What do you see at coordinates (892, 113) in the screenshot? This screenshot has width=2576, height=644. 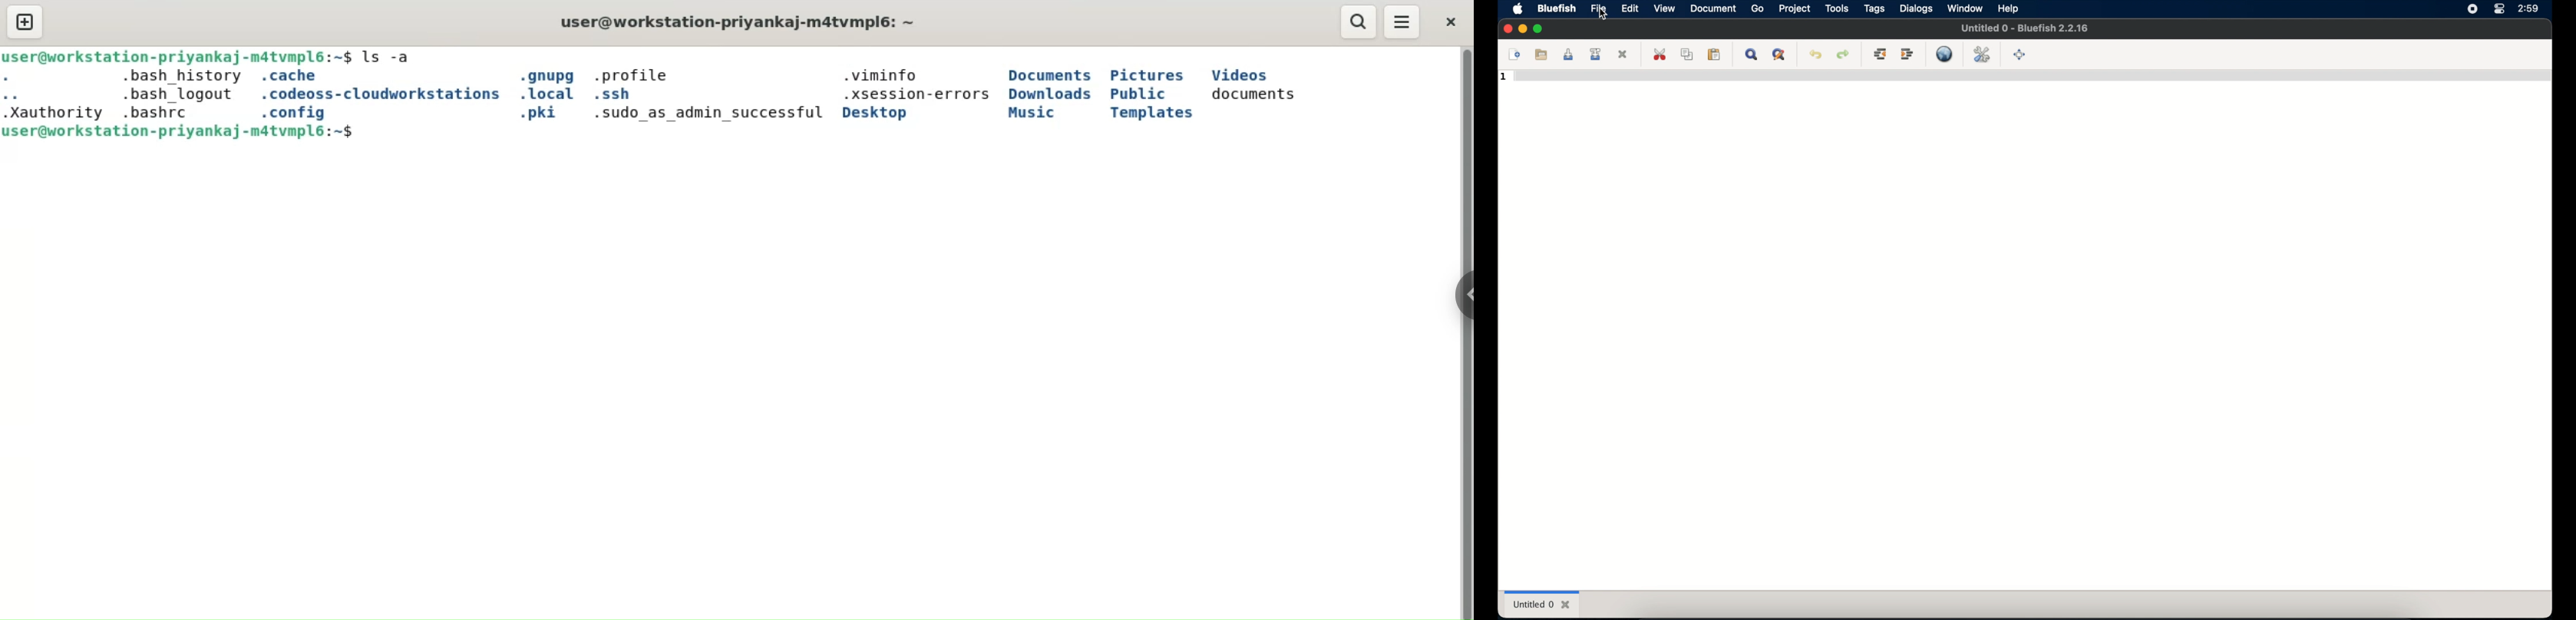 I see `Desktop` at bounding box center [892, 113].